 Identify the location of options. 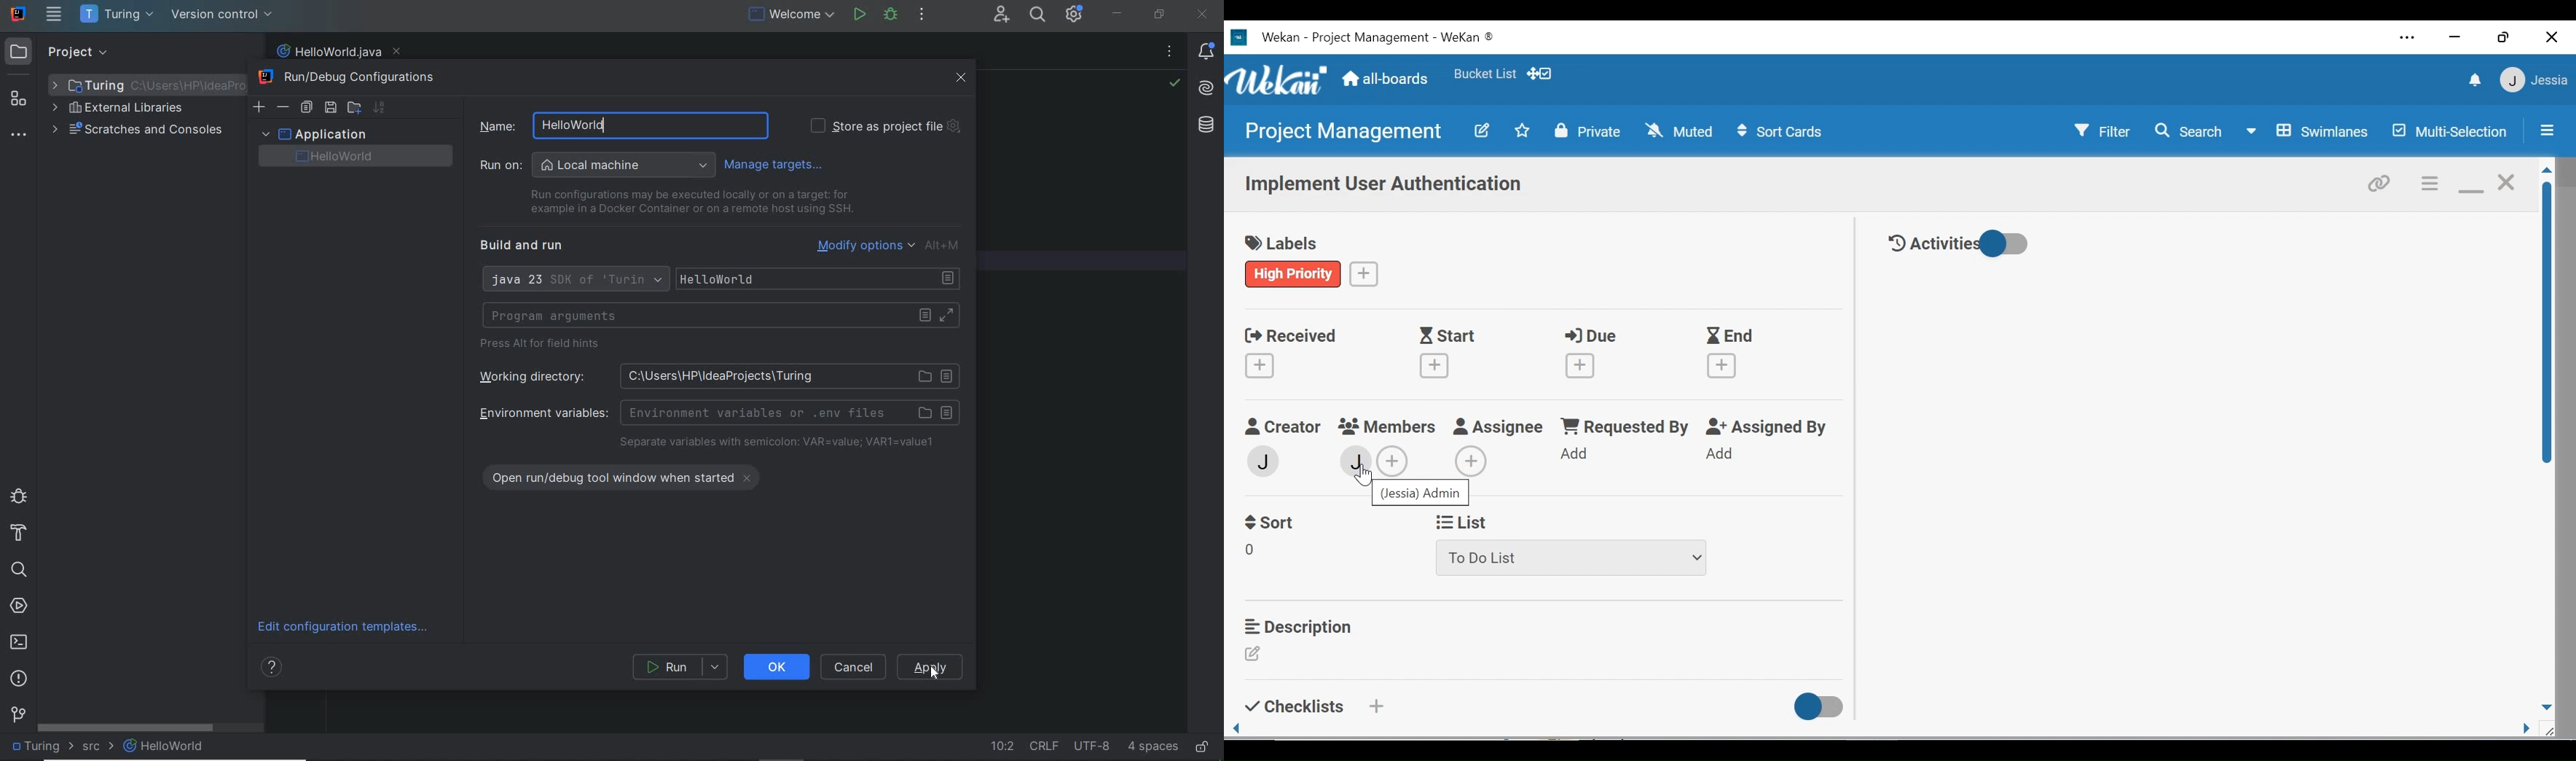
(2428, 182).